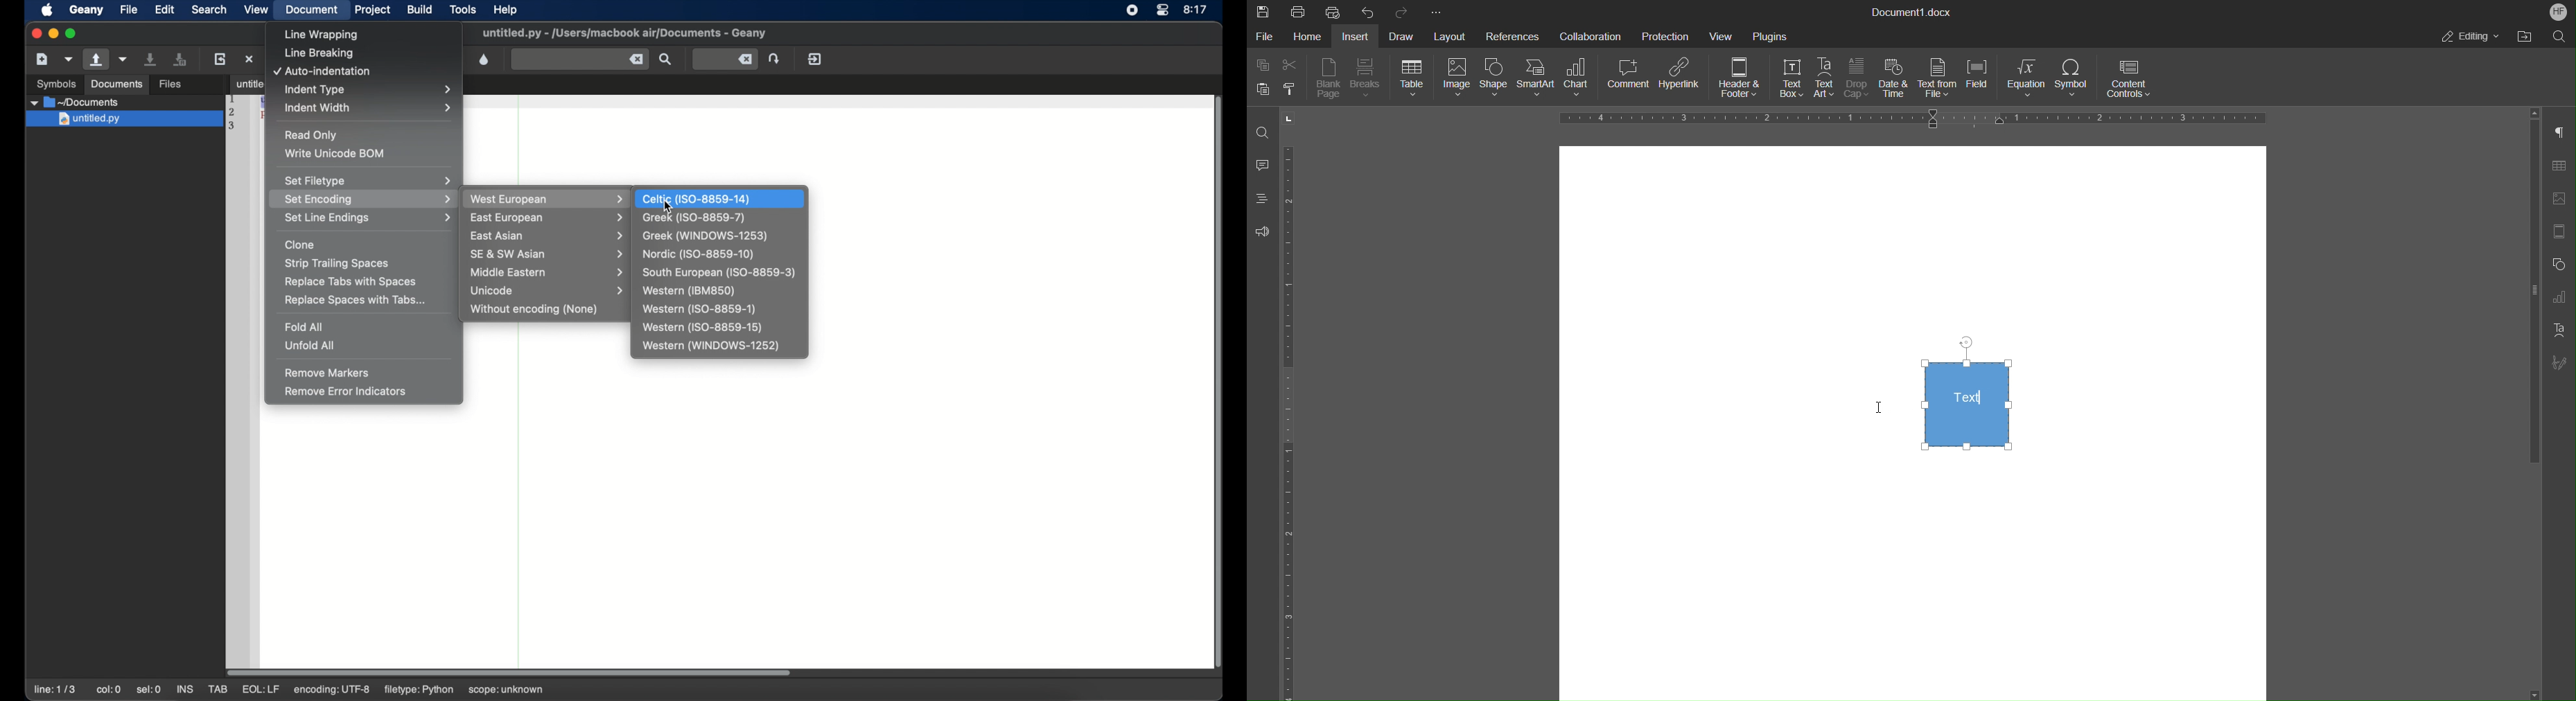 Image resolution: width=2576 pixels, height=728 pixels. What do you see at coordinates (1262, 64) in the screenshot?
I see `Copy` at bounding box center [1262, 64].